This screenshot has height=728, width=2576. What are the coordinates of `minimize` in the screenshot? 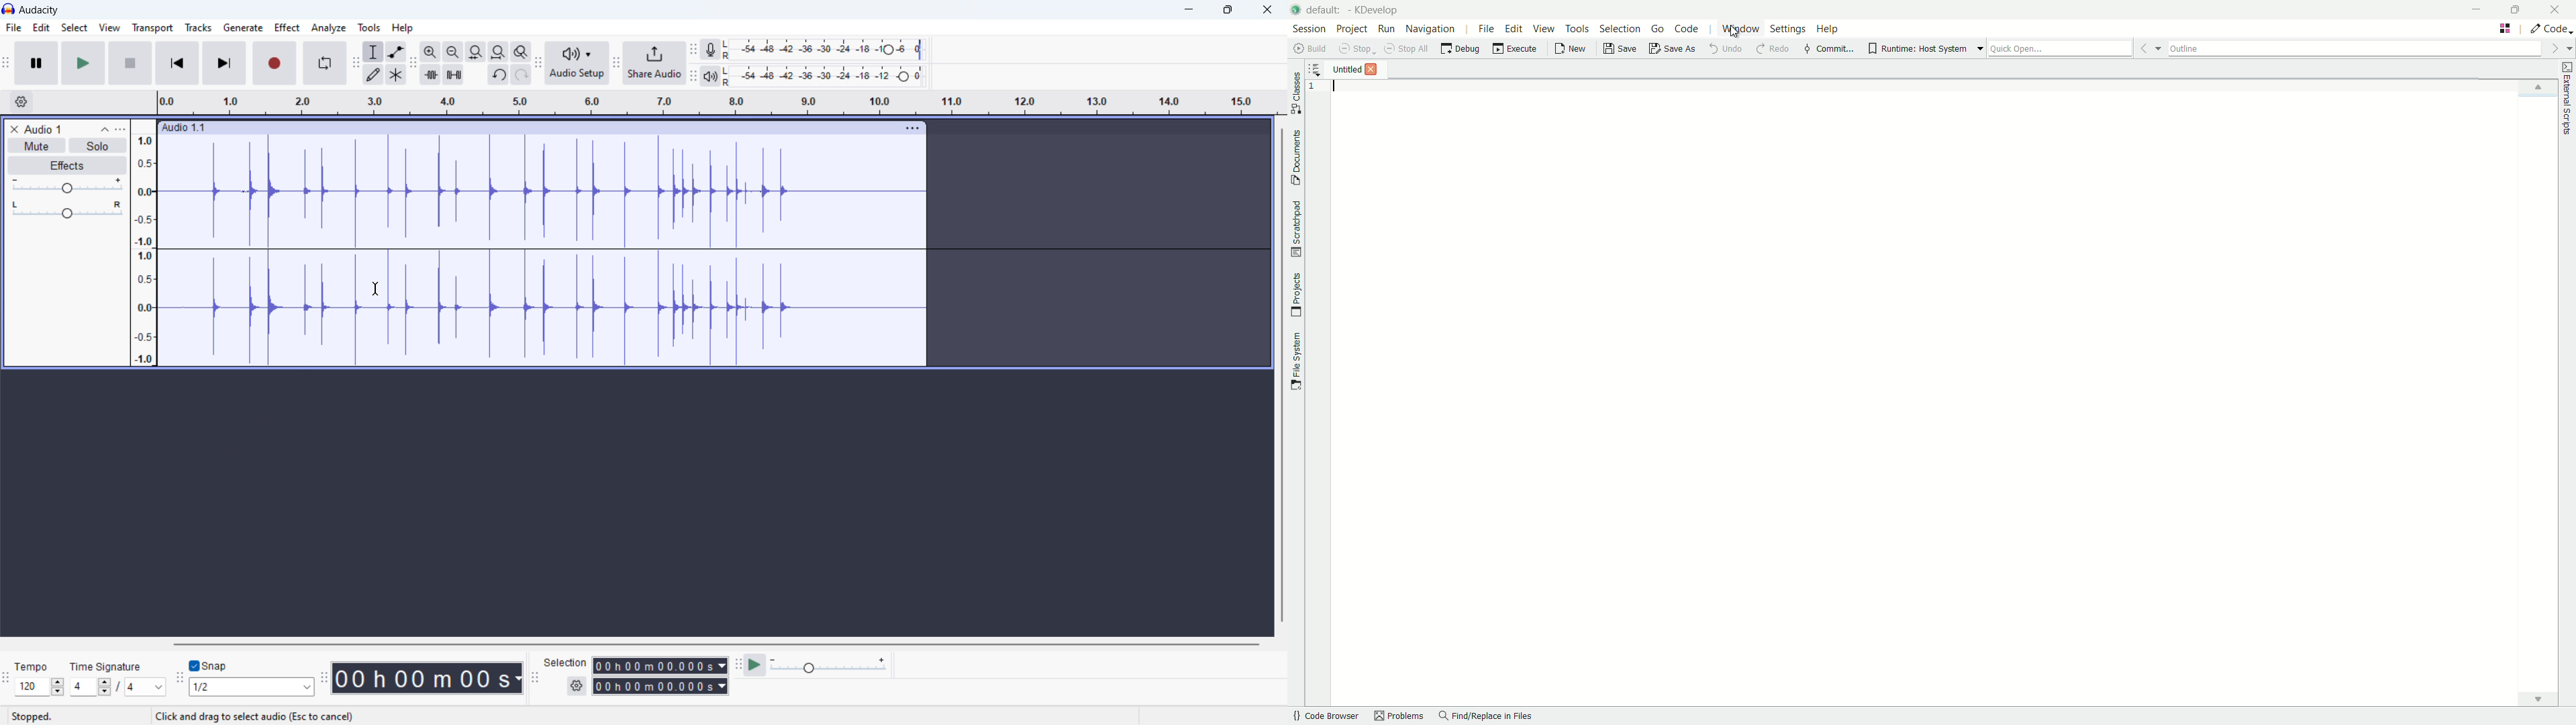 It's located at (1189, 10).